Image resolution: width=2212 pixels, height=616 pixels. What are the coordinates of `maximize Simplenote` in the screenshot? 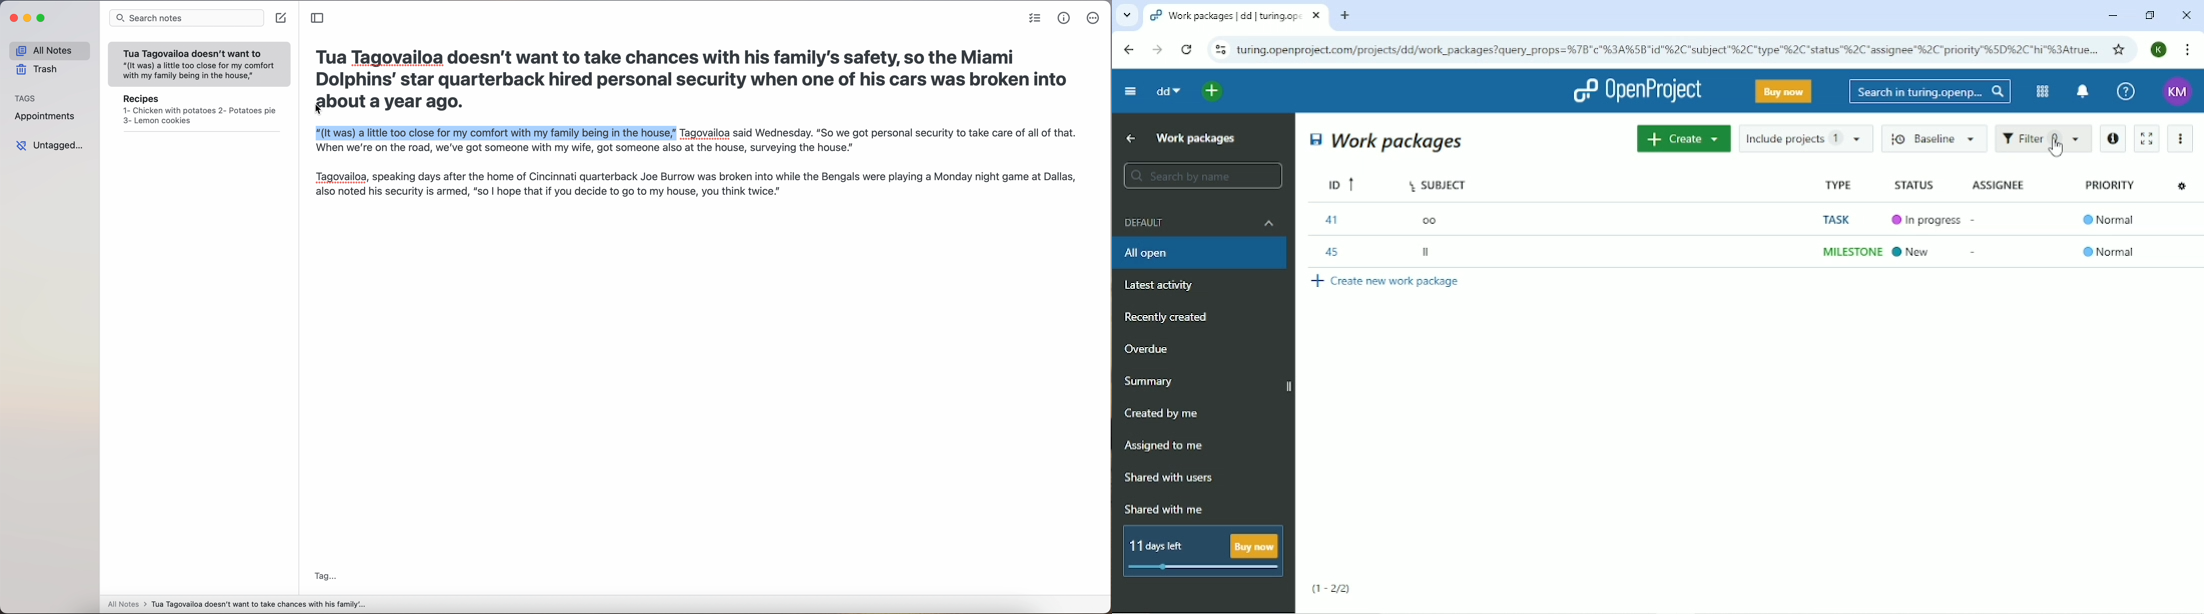 It's located at (41, 18).